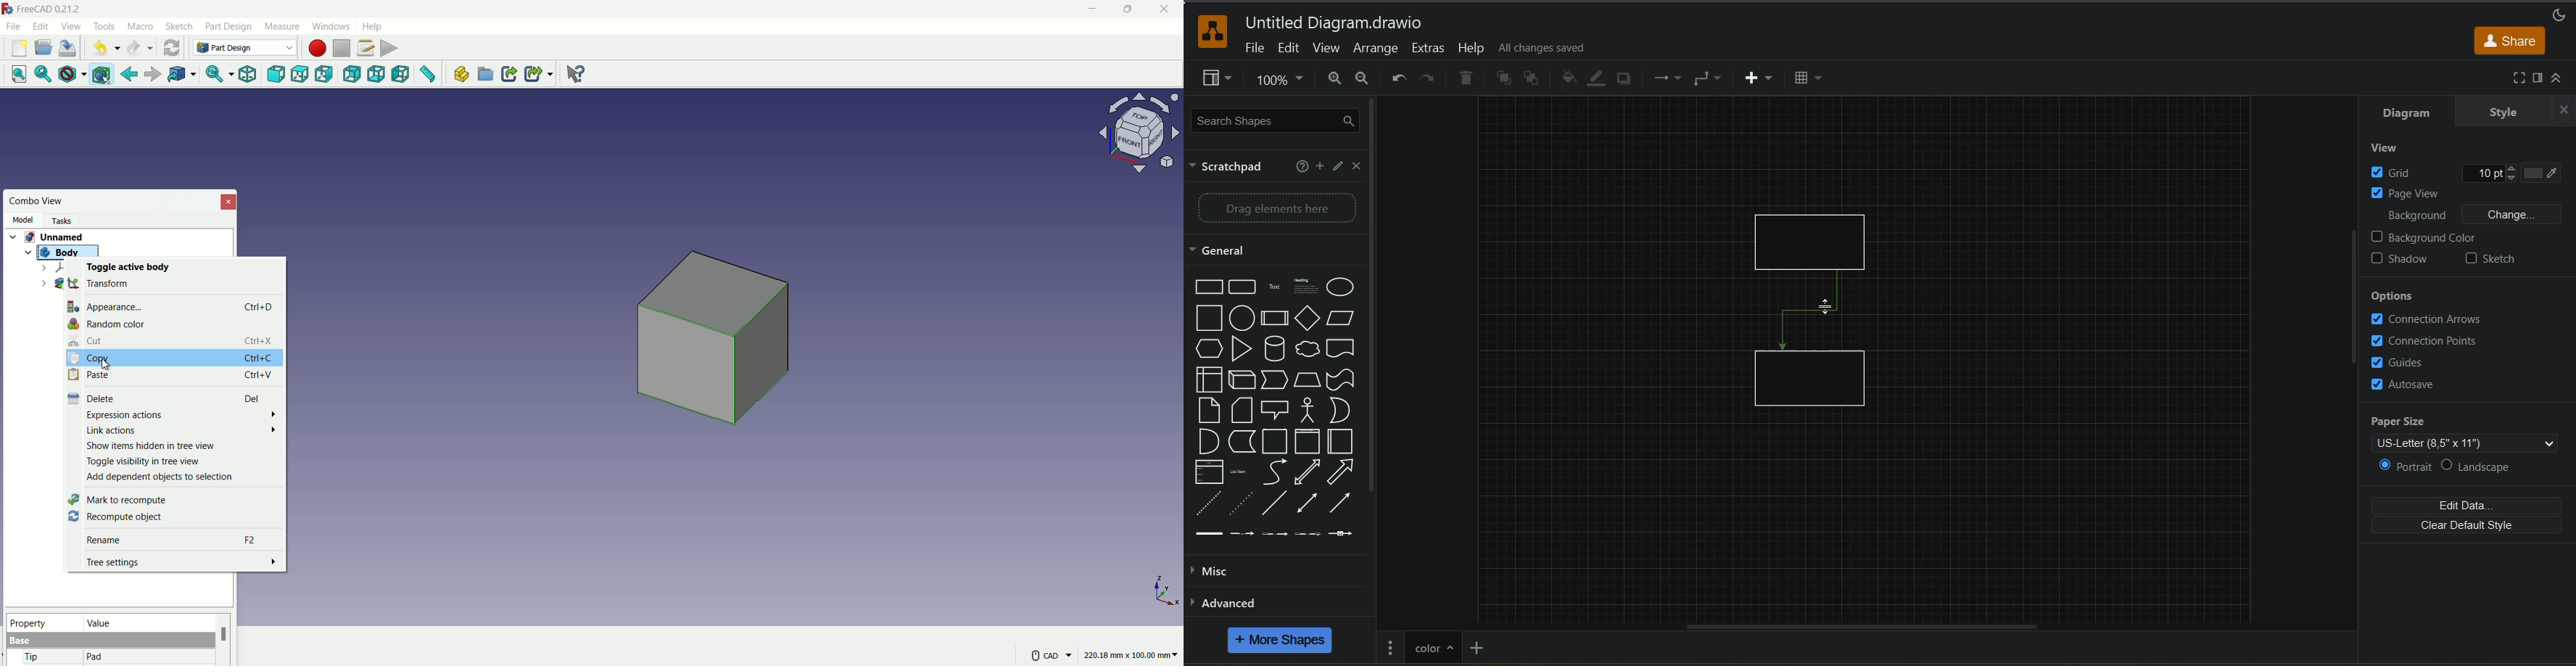 The height and width of the screenshot is (672, 2576). What do you see at coordinates (2404, 115) in the screenshot?
I see `diagram` at bounding box center [2404, 115].